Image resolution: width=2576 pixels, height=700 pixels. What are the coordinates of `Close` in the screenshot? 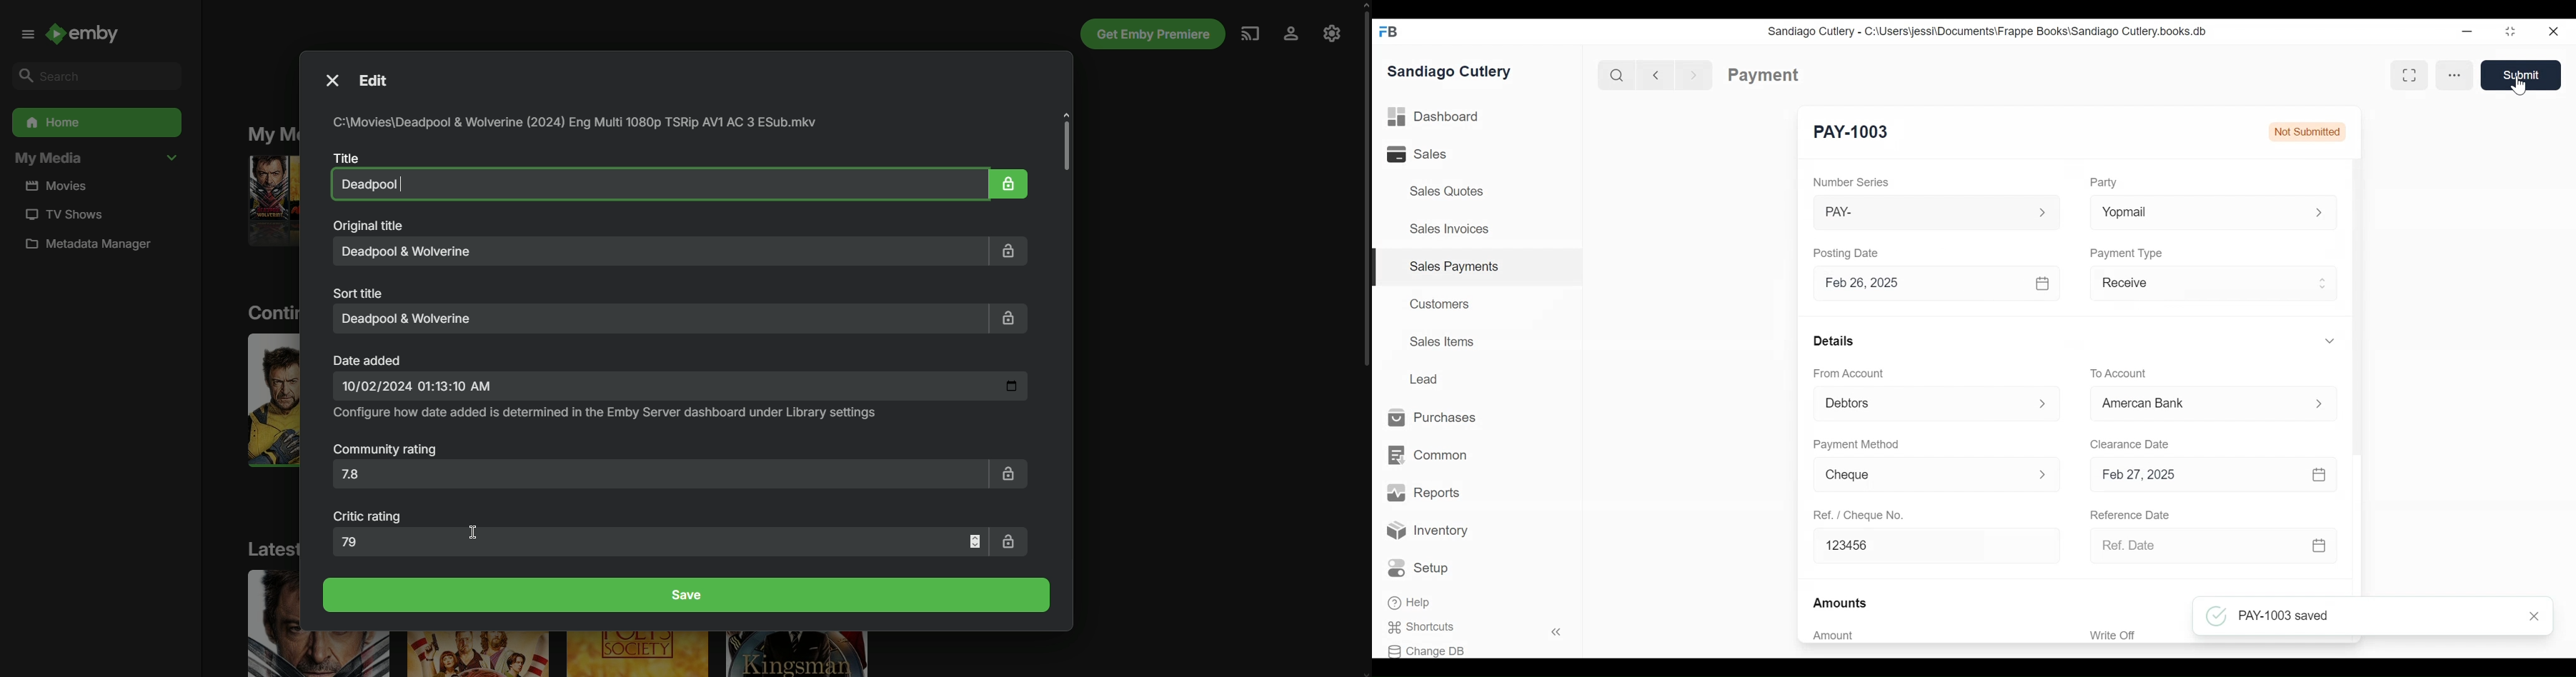 It's located at (2533, 616).